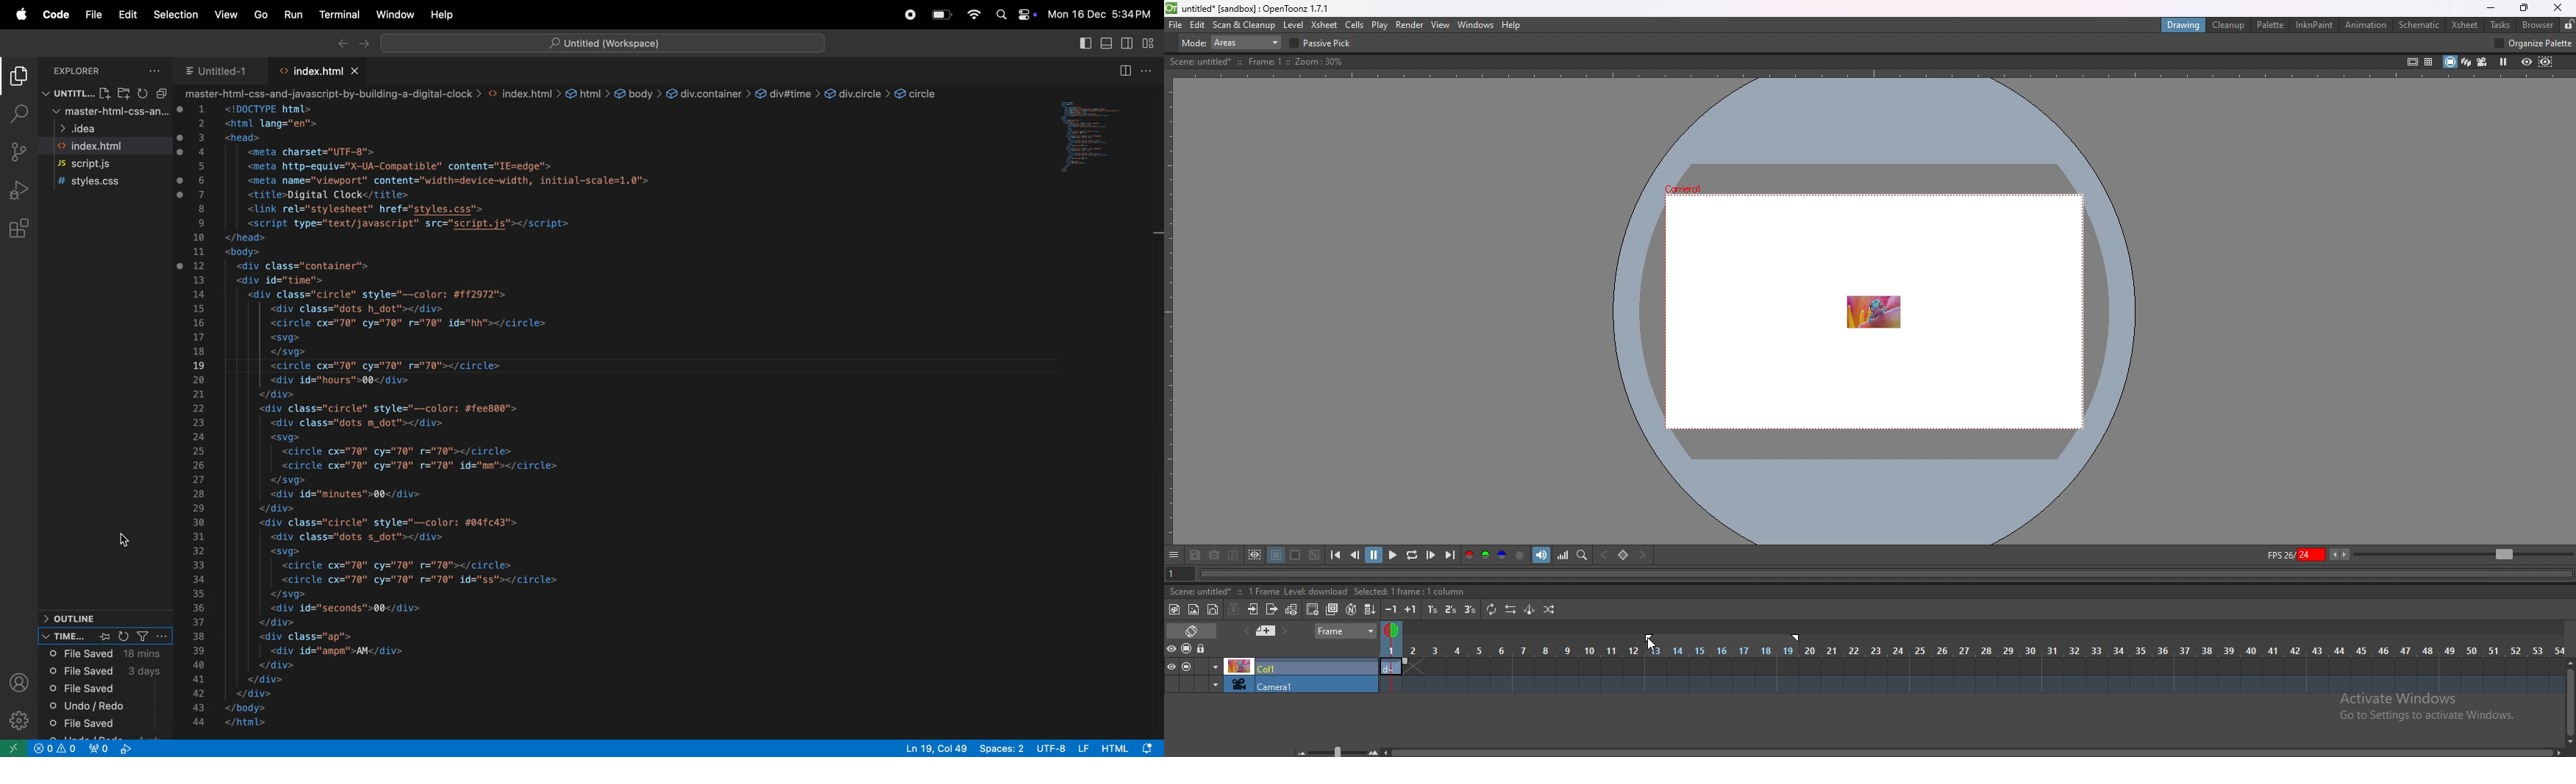 The width and height of the screenshot is (2576, 784). What do you see at coordinates (341, 13) in the screenshot?
I see `terminal` at bounding box center [341, 13].